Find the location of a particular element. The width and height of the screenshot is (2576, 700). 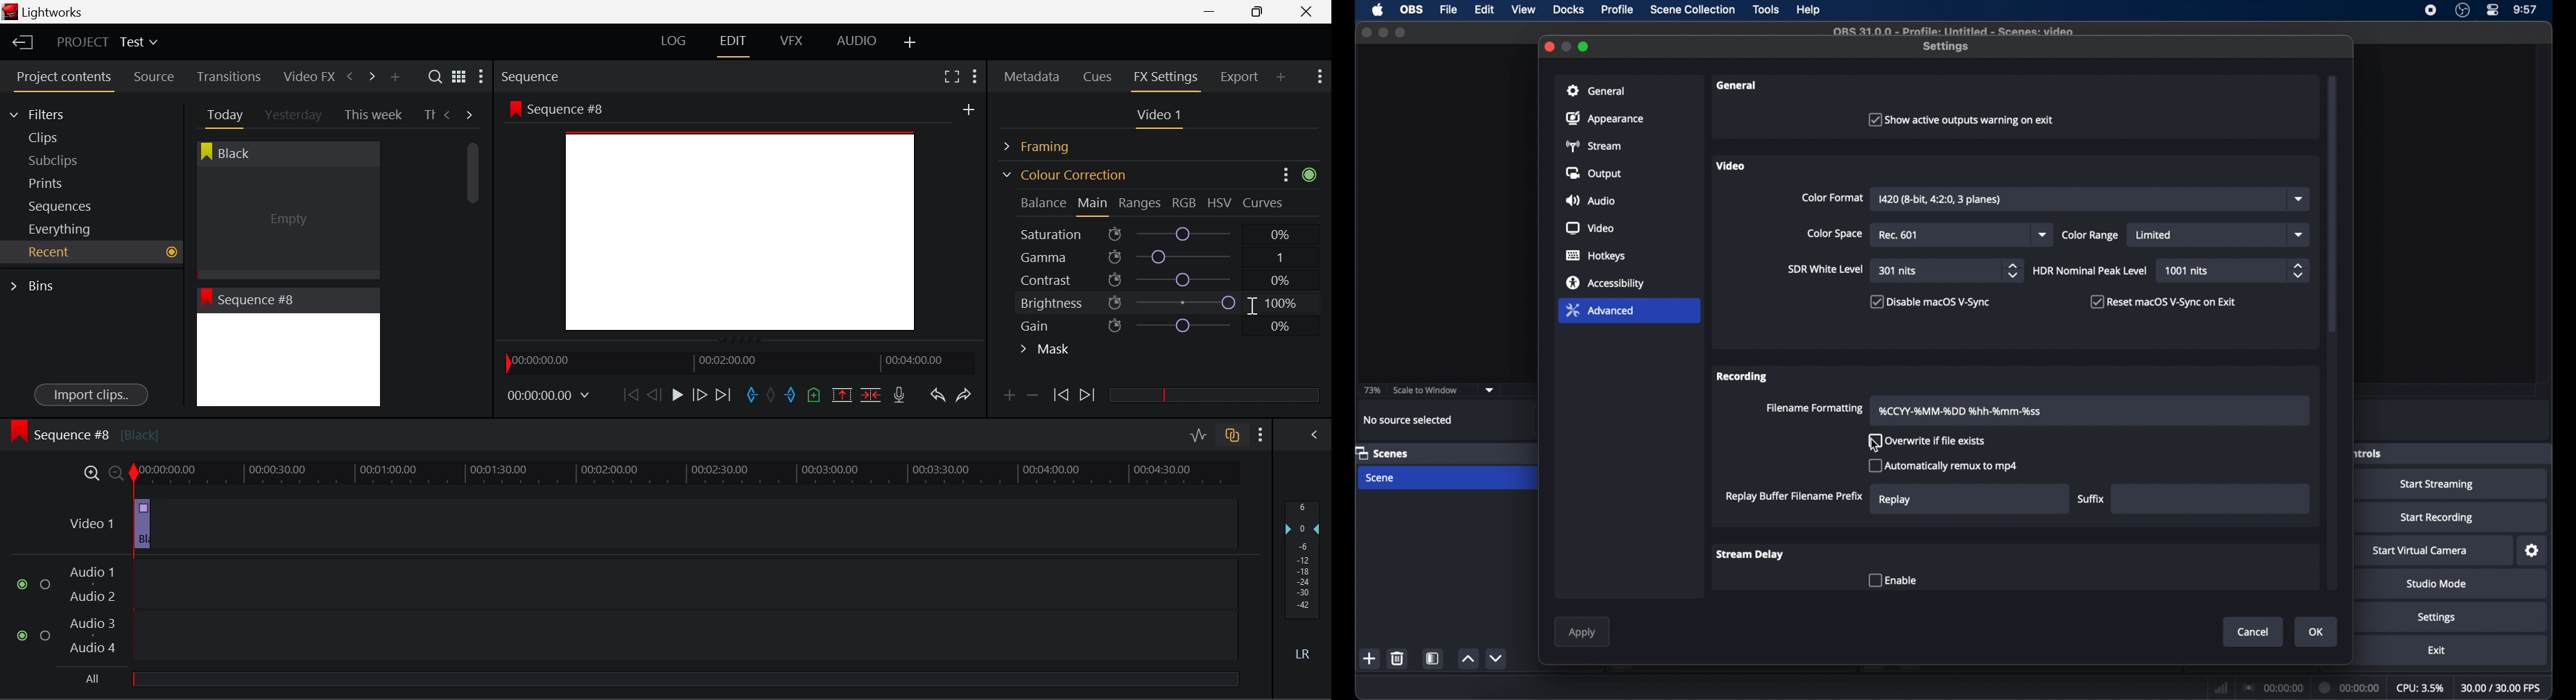

start recording is located at coordinates (2438, 518).